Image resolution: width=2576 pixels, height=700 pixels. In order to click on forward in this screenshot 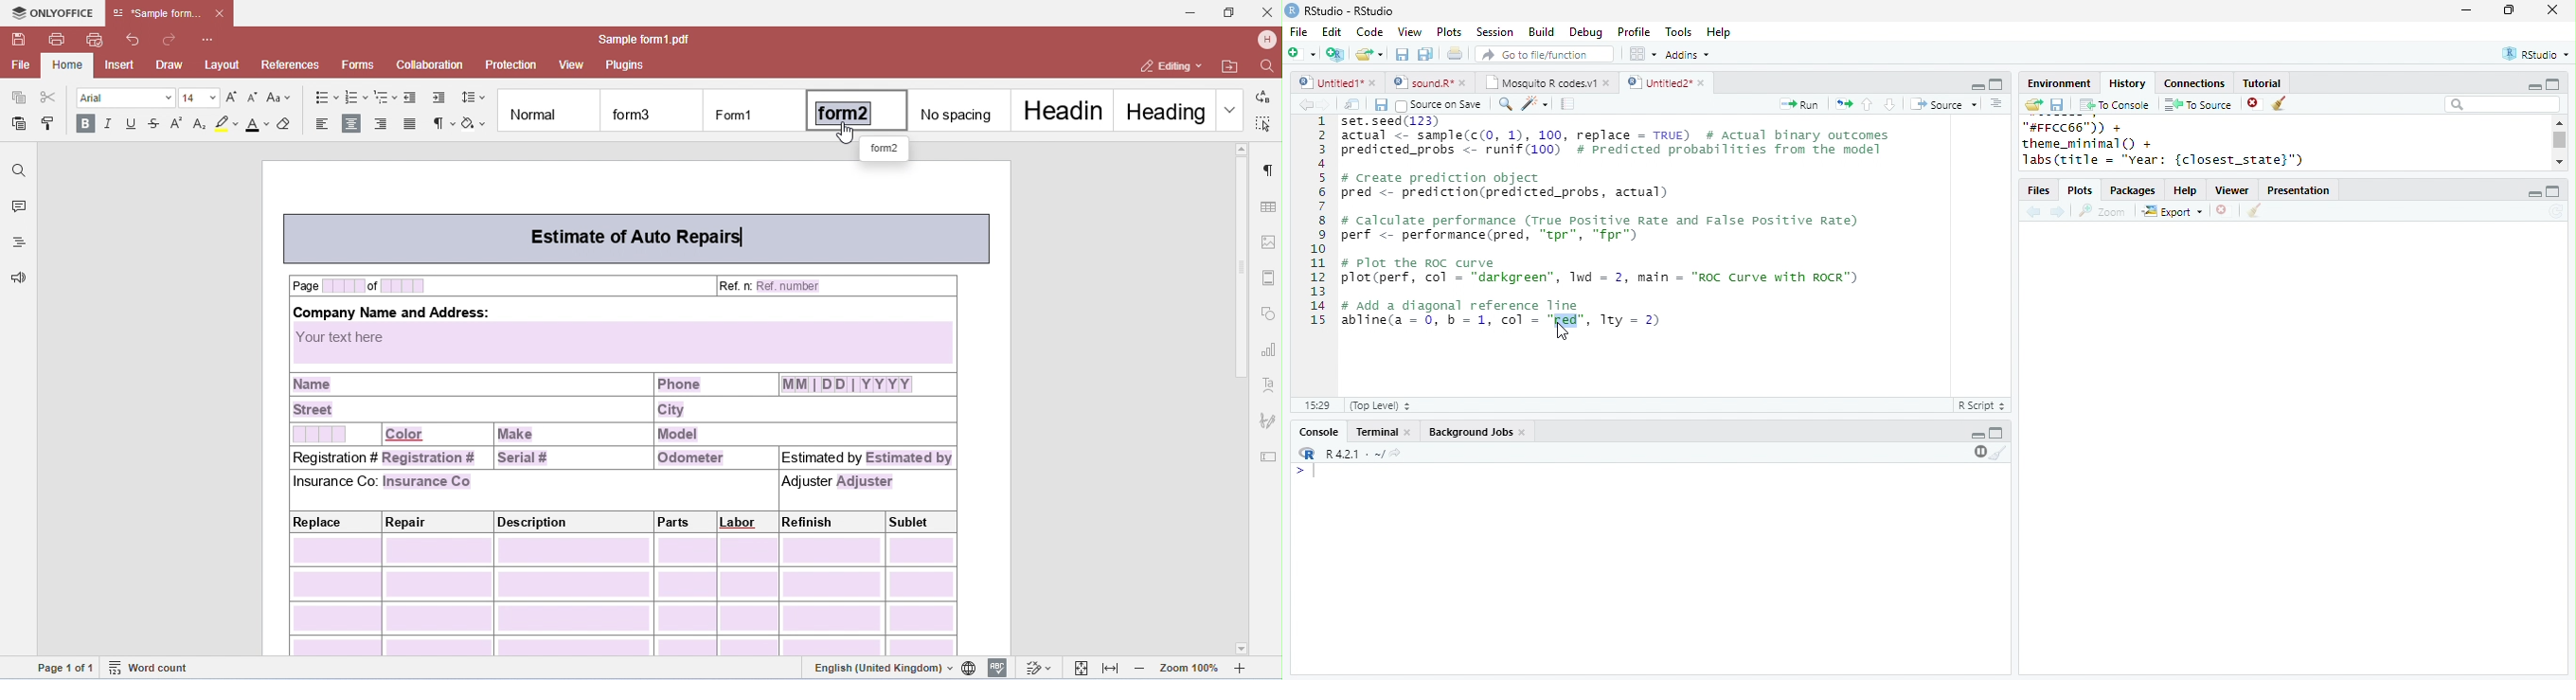, I will do `click(2059, 213)`.